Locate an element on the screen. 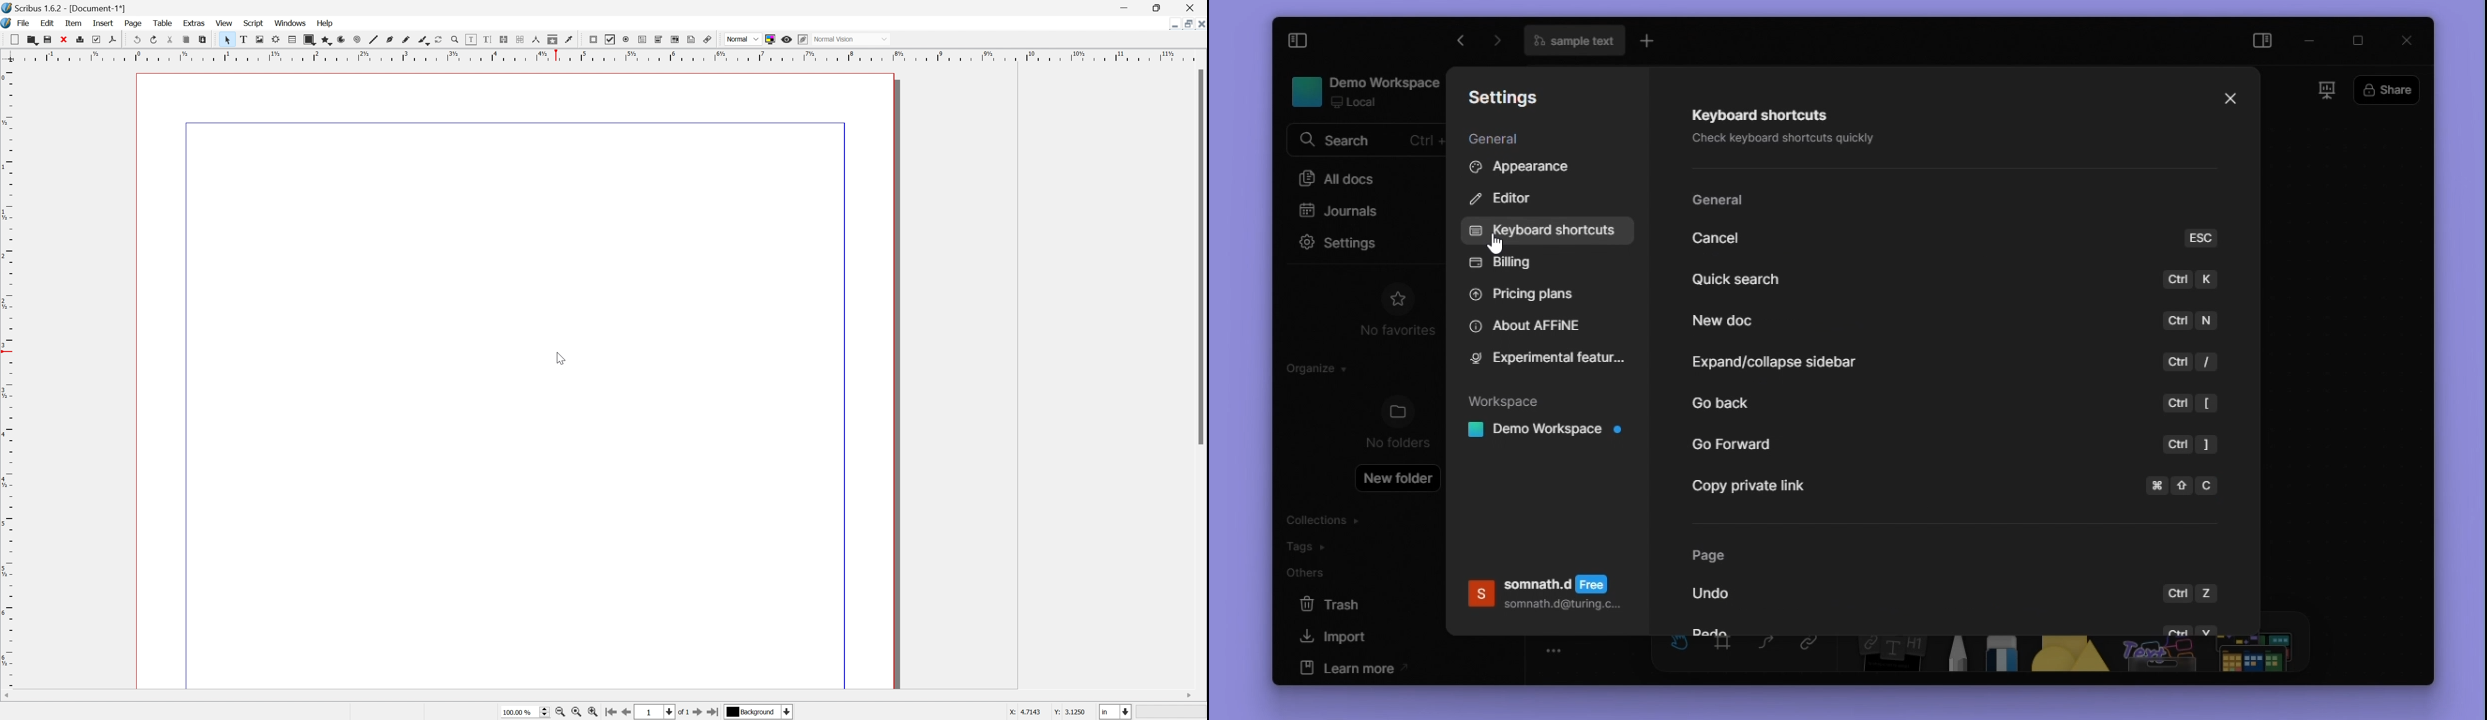 This screenshot has width=2492, height=728. freehand line is located at coordinates (409, 38).